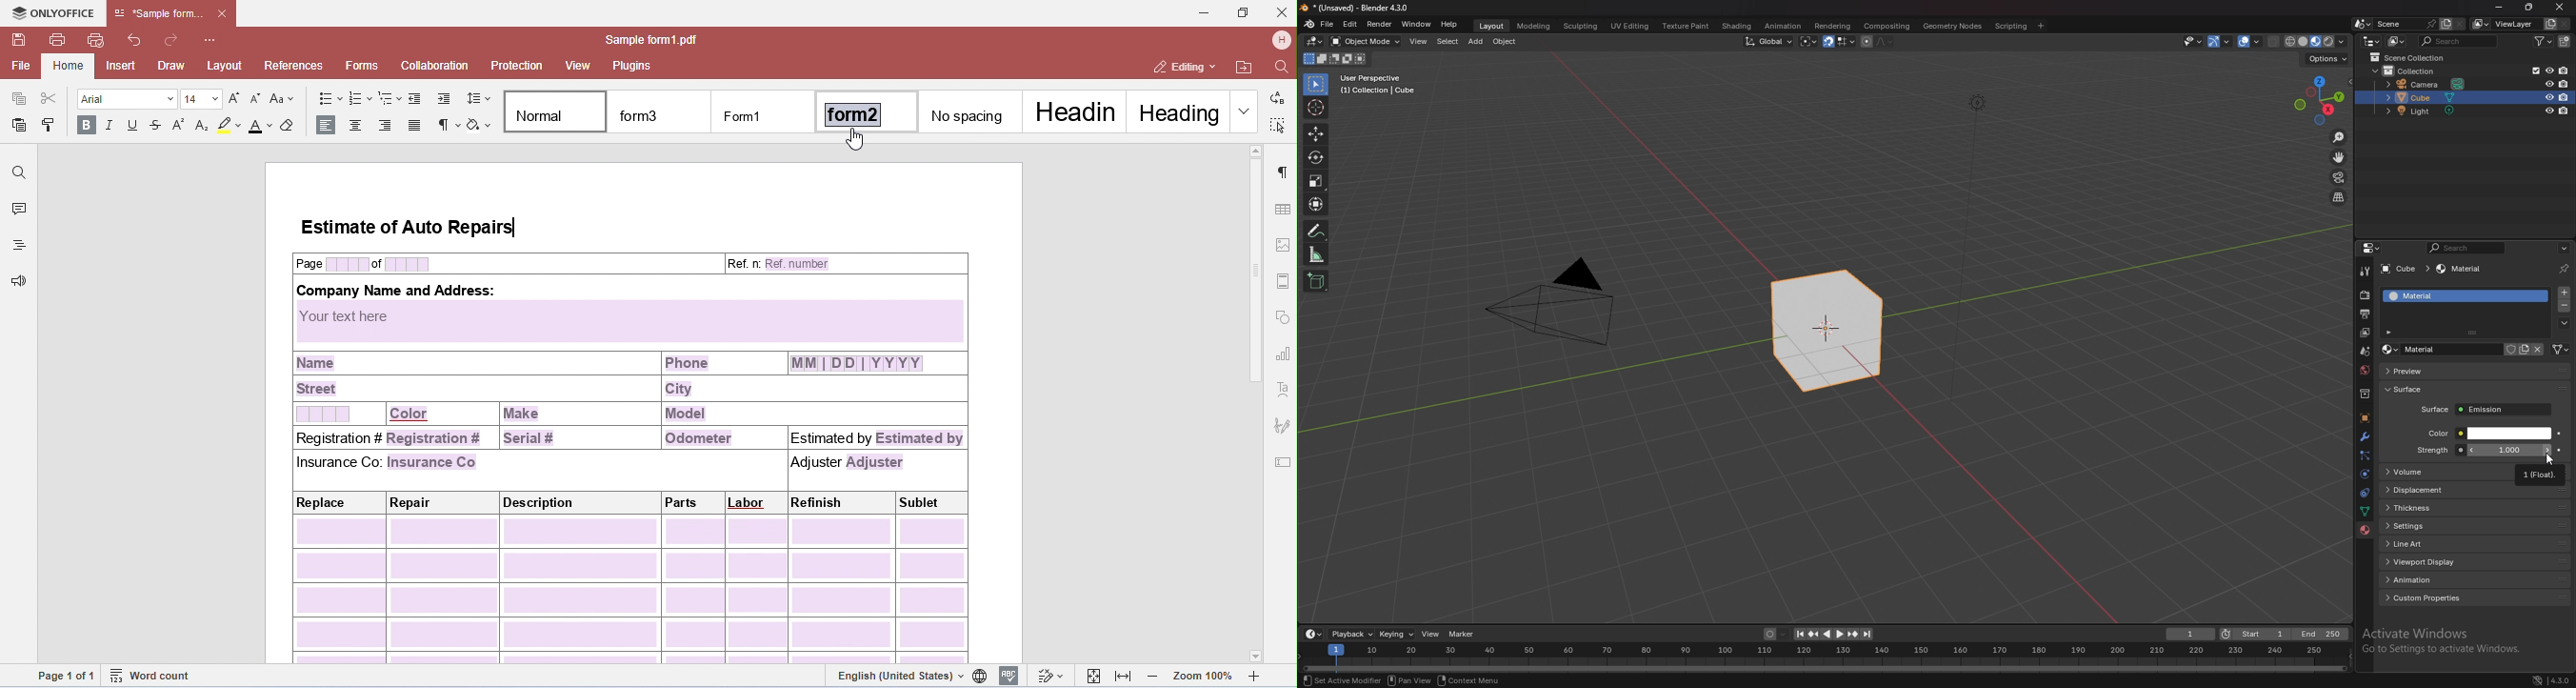 The height and width of the screenshot is (700, 2576). What do you see at coordinates (2470, 248) in the screenshot?
I see `search` at bounding box center [2470, 248].